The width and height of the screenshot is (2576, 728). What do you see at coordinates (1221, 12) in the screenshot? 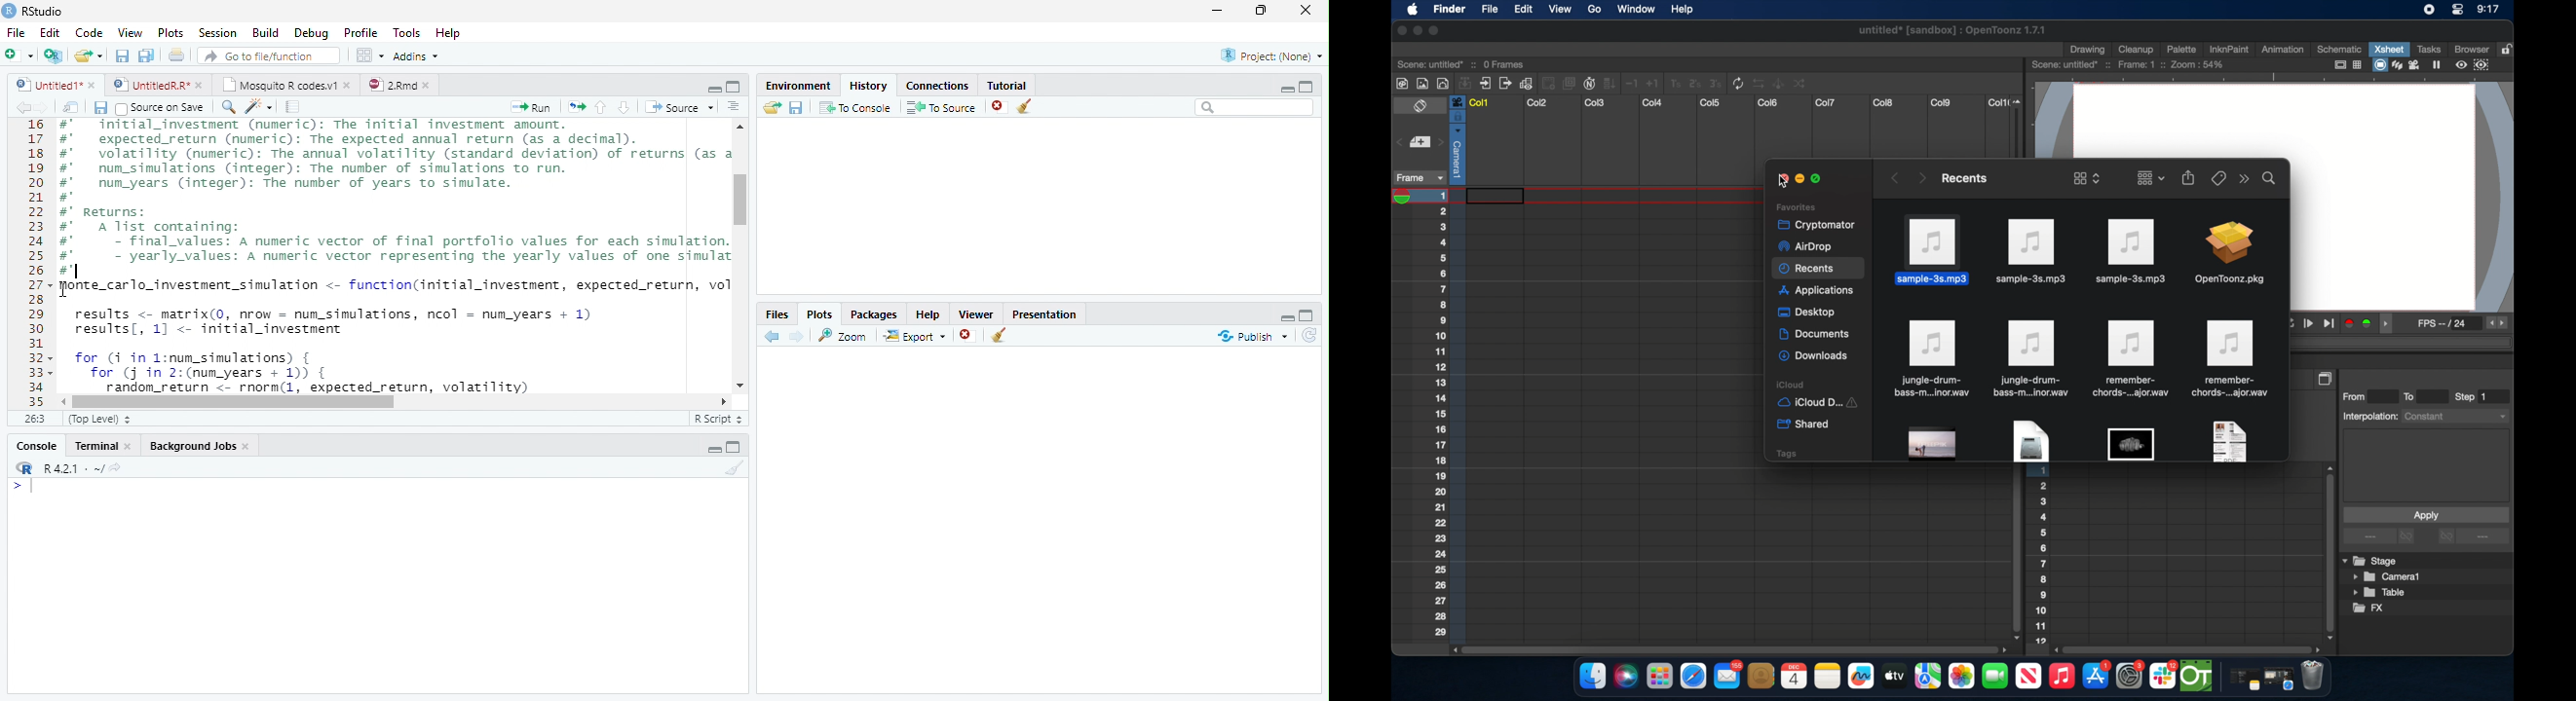
I see `Minimize` at bounding box center [1221, 12].